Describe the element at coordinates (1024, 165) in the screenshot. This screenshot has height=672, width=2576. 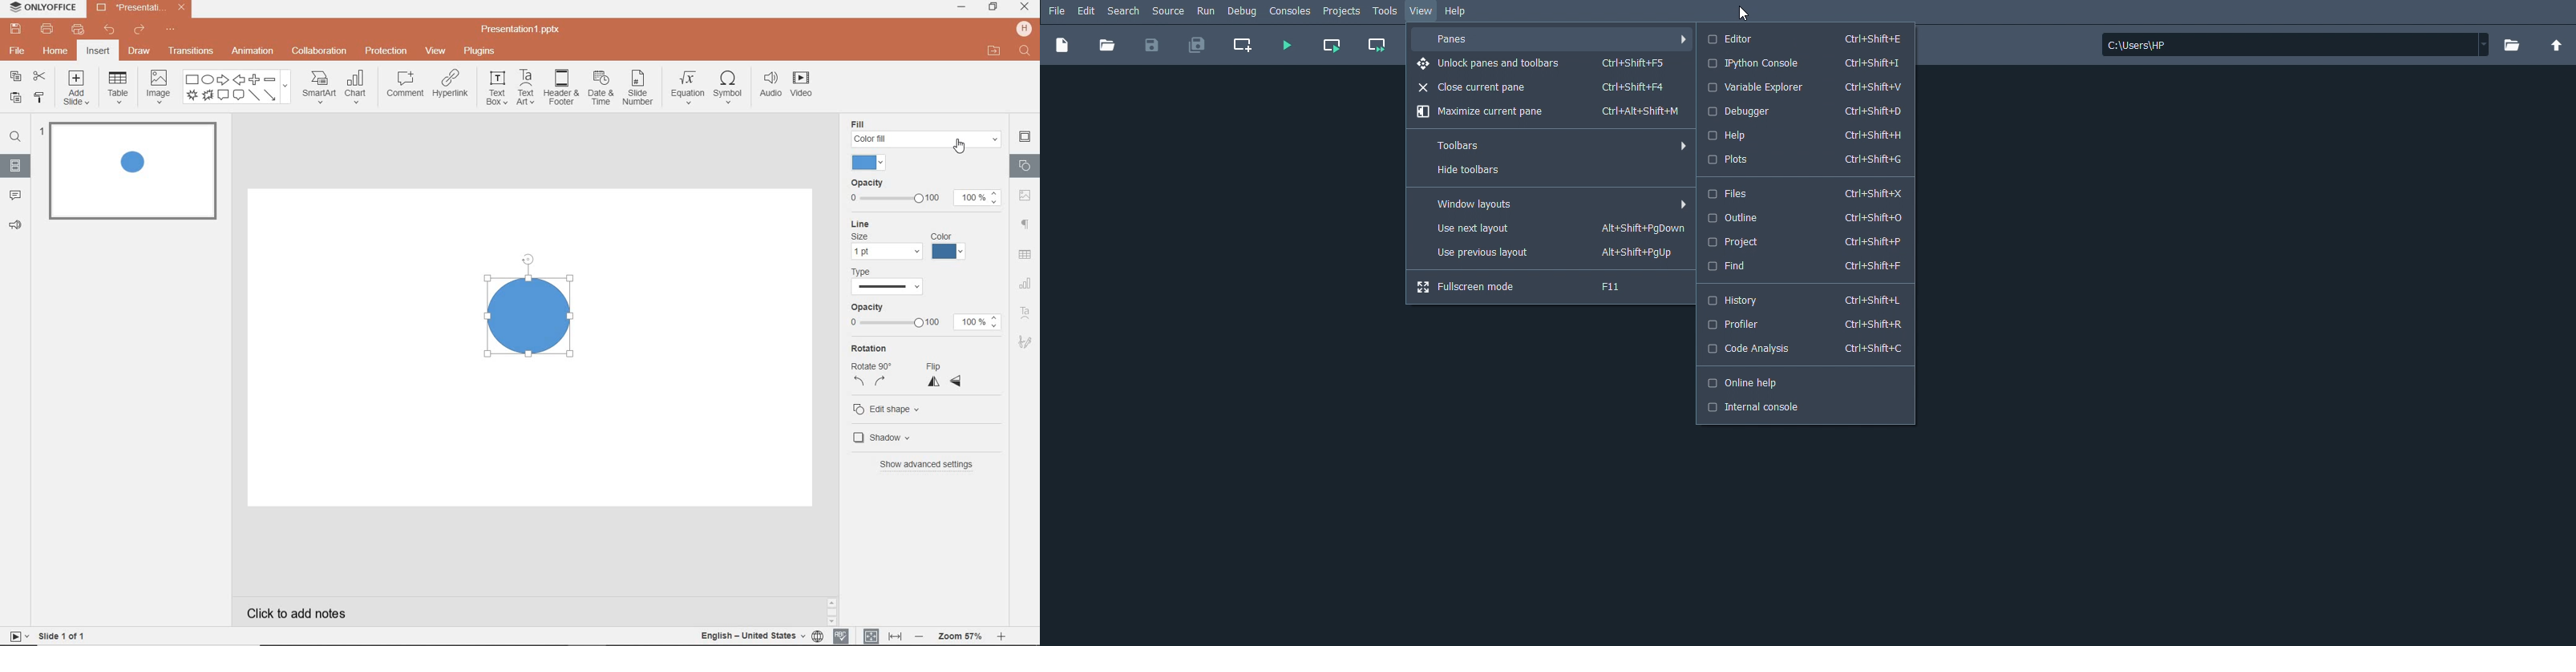
I see `shapes` at that location.